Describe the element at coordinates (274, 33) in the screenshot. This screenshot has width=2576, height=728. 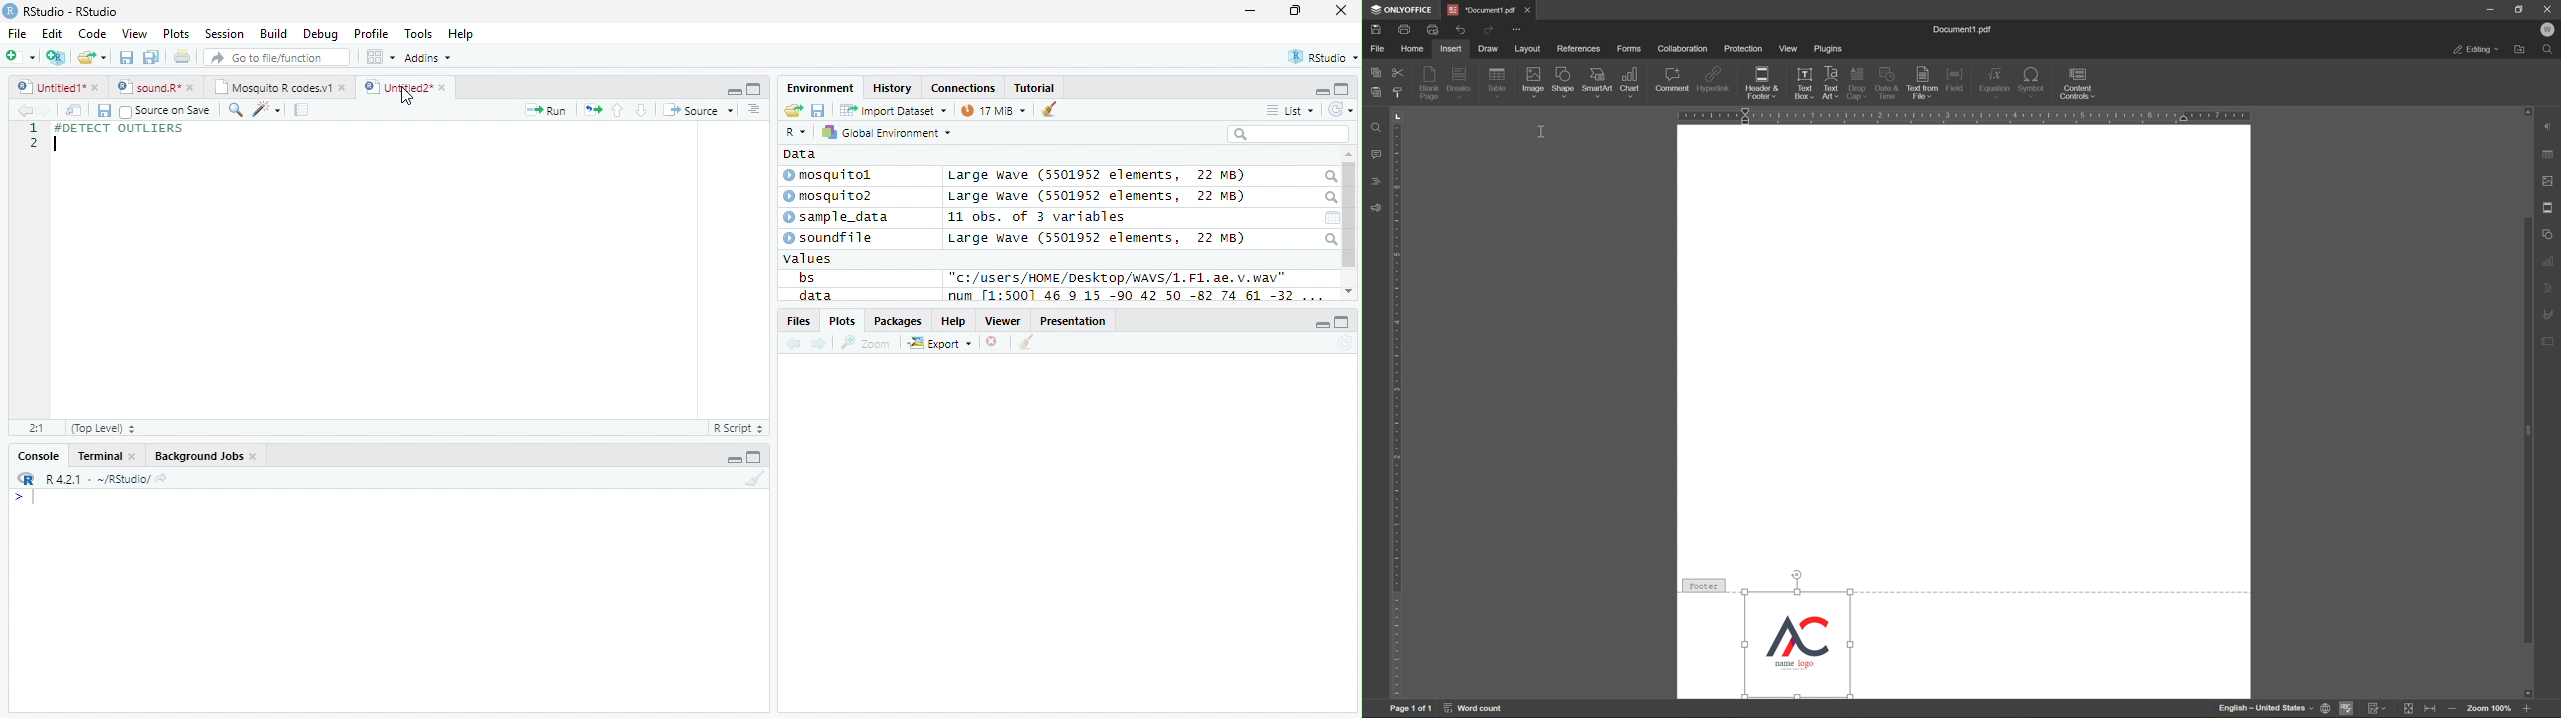
I see `Build` at that location.